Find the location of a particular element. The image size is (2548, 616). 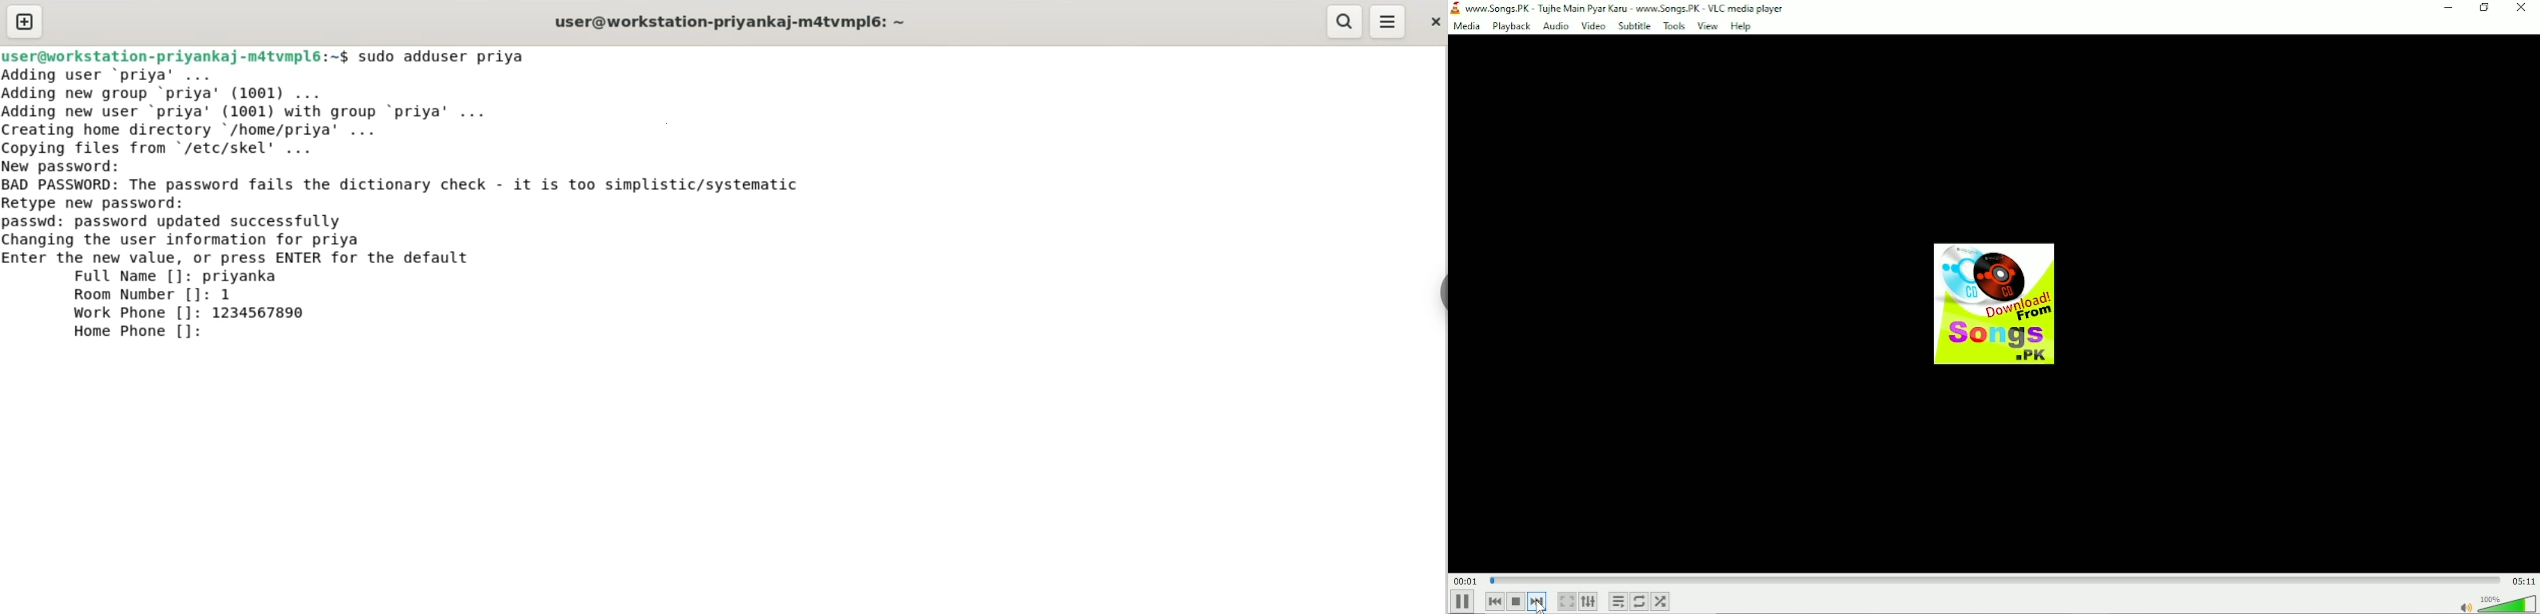

Tools is located at coordinates (1673, 25).